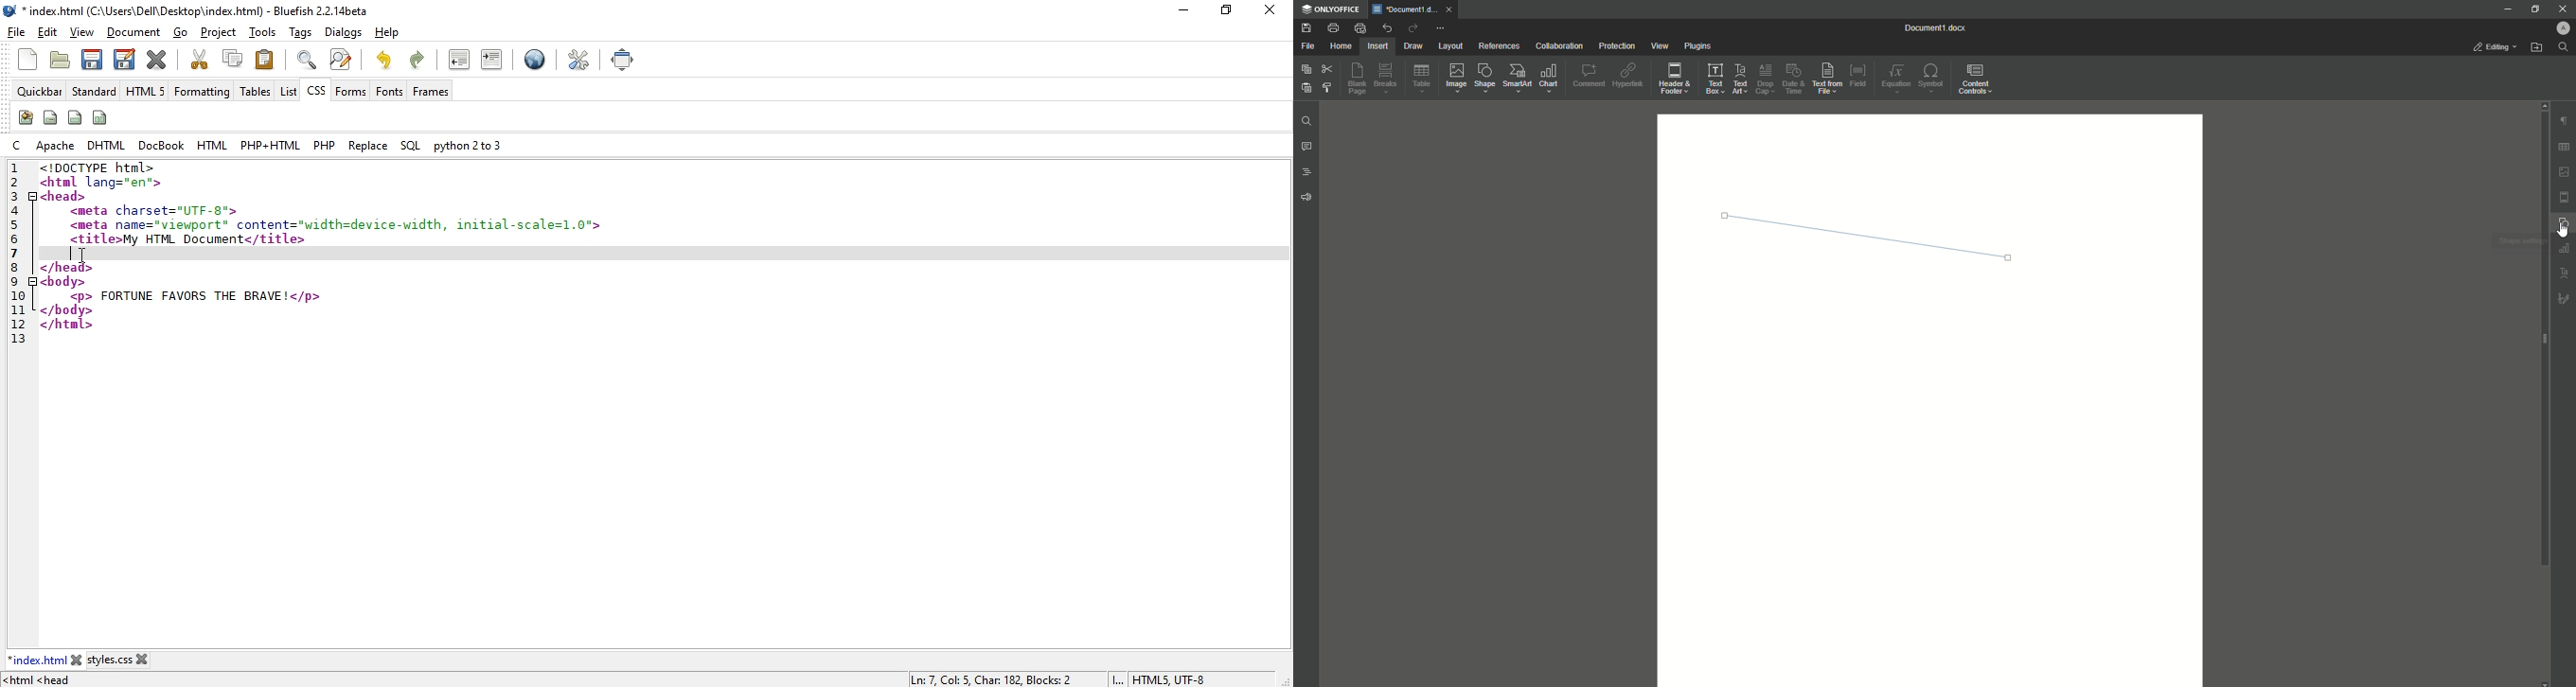 Image resolution: width=2576 pixels, height=700 pixels. I want to click on Text Art, so click(1741, 78).